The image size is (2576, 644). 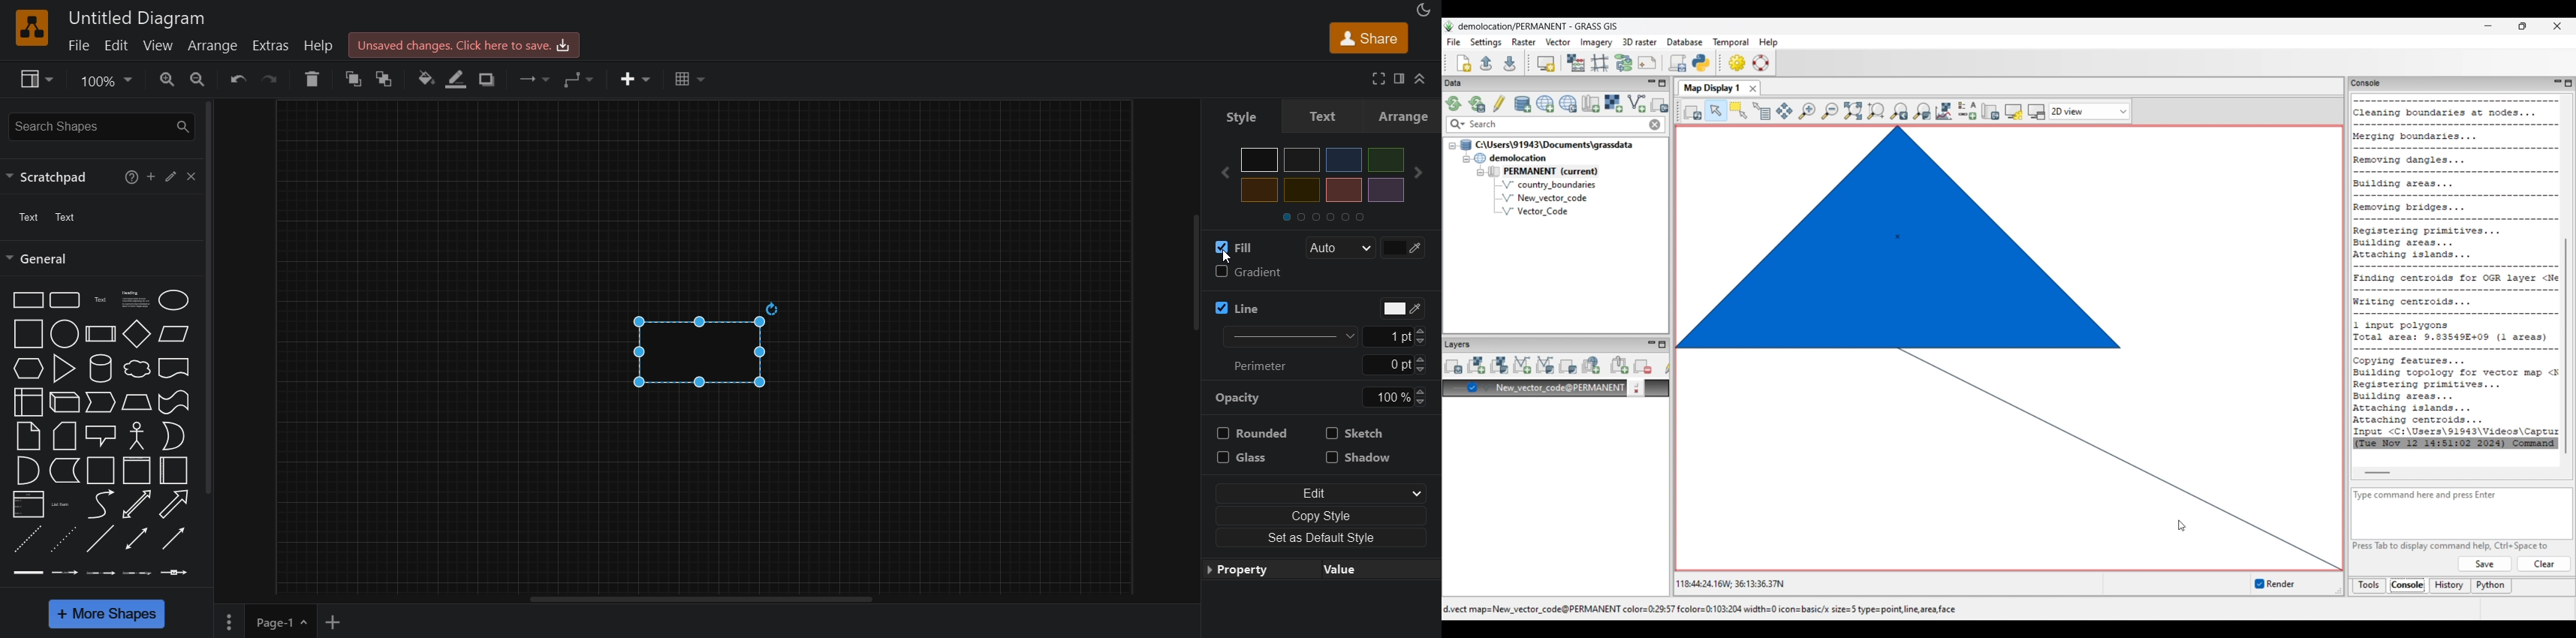 I want to click on close, so click(x=194, y=178).